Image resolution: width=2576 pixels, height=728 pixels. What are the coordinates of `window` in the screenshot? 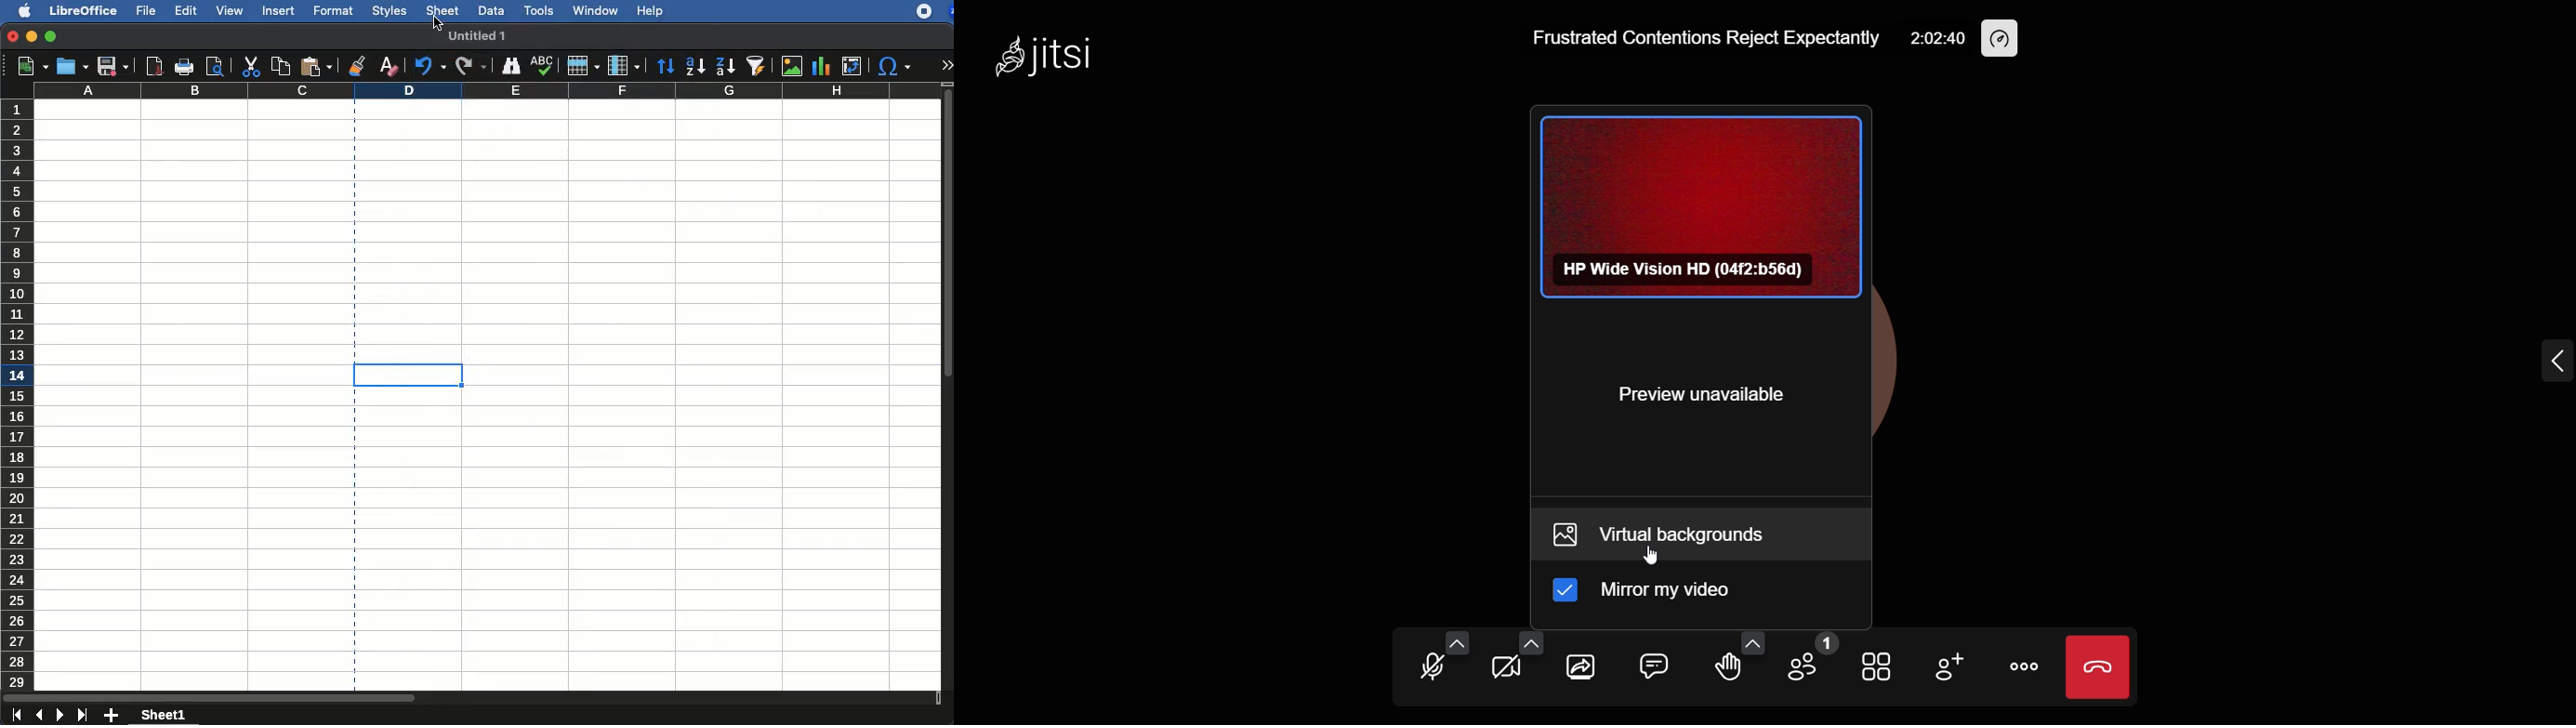 It's located at (594, 12).